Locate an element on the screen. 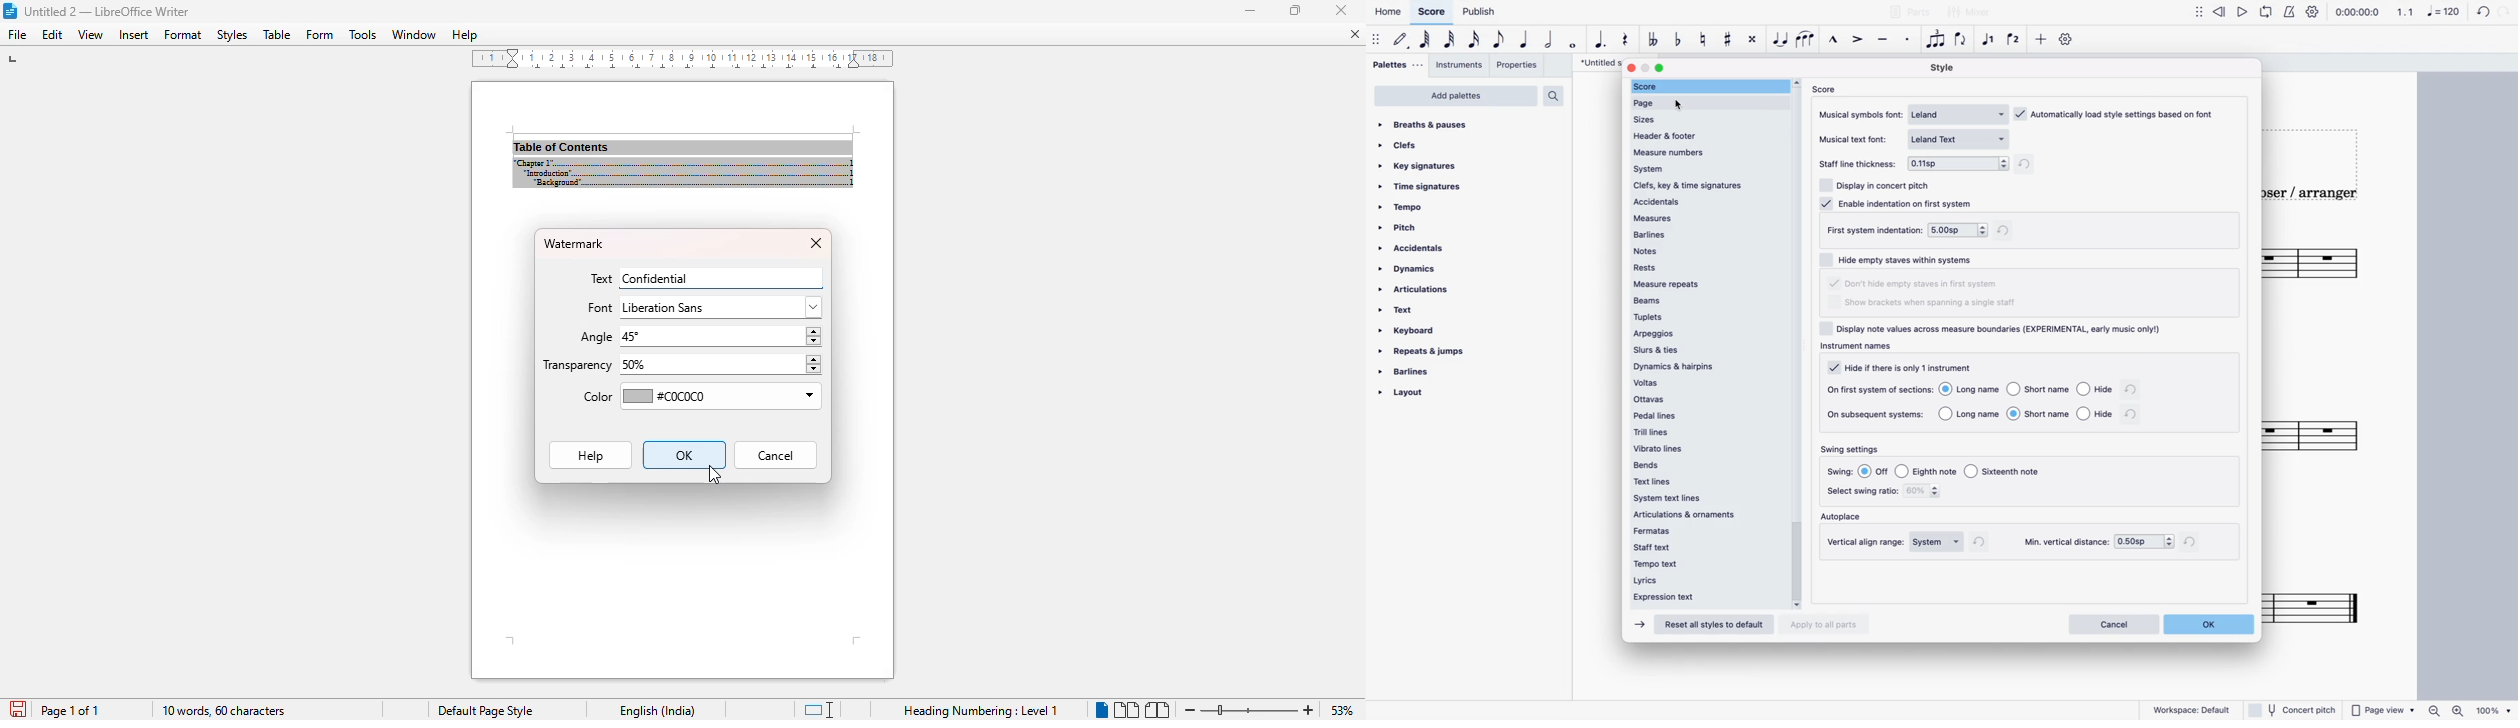 This screenshot has width=2520, height=728. Note 120 is located at coordinates (2446, 14).